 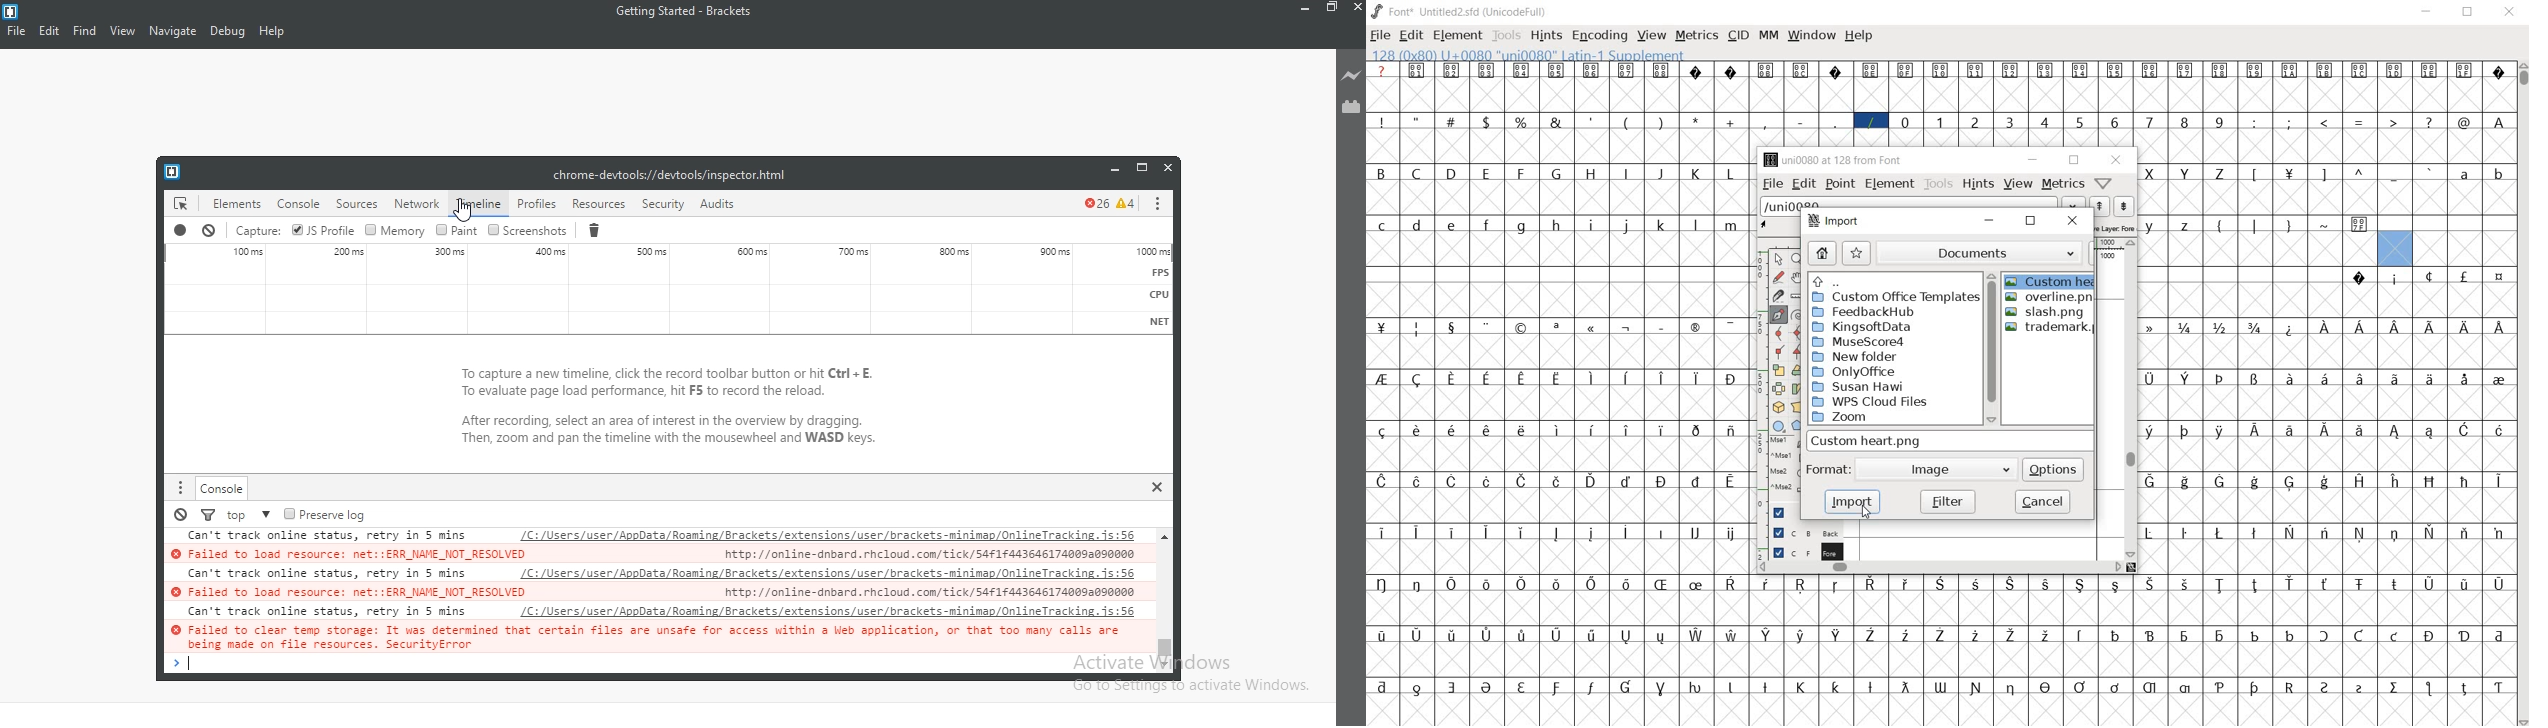 What do you see at coordinates (2501, 277) in the screenshot?
I see `glyph` at bounding box center [2501, 277].